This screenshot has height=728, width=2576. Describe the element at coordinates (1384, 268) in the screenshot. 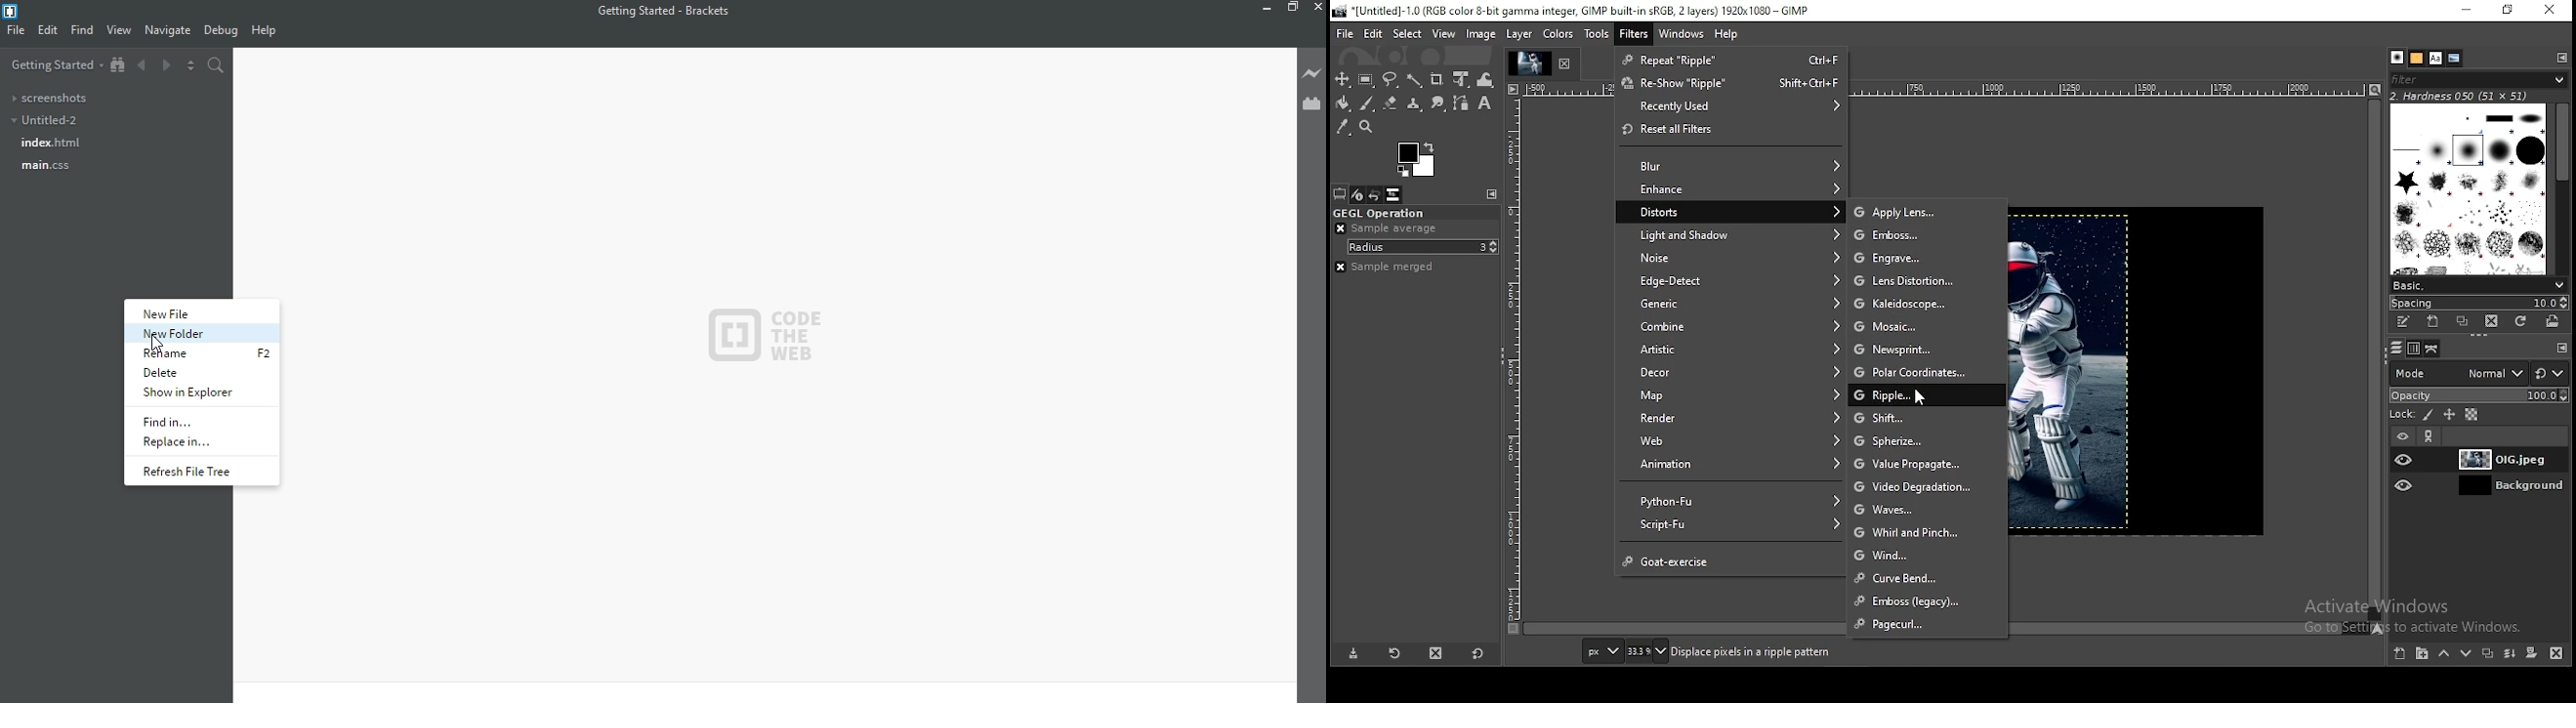

I see `sample merged` at that location.